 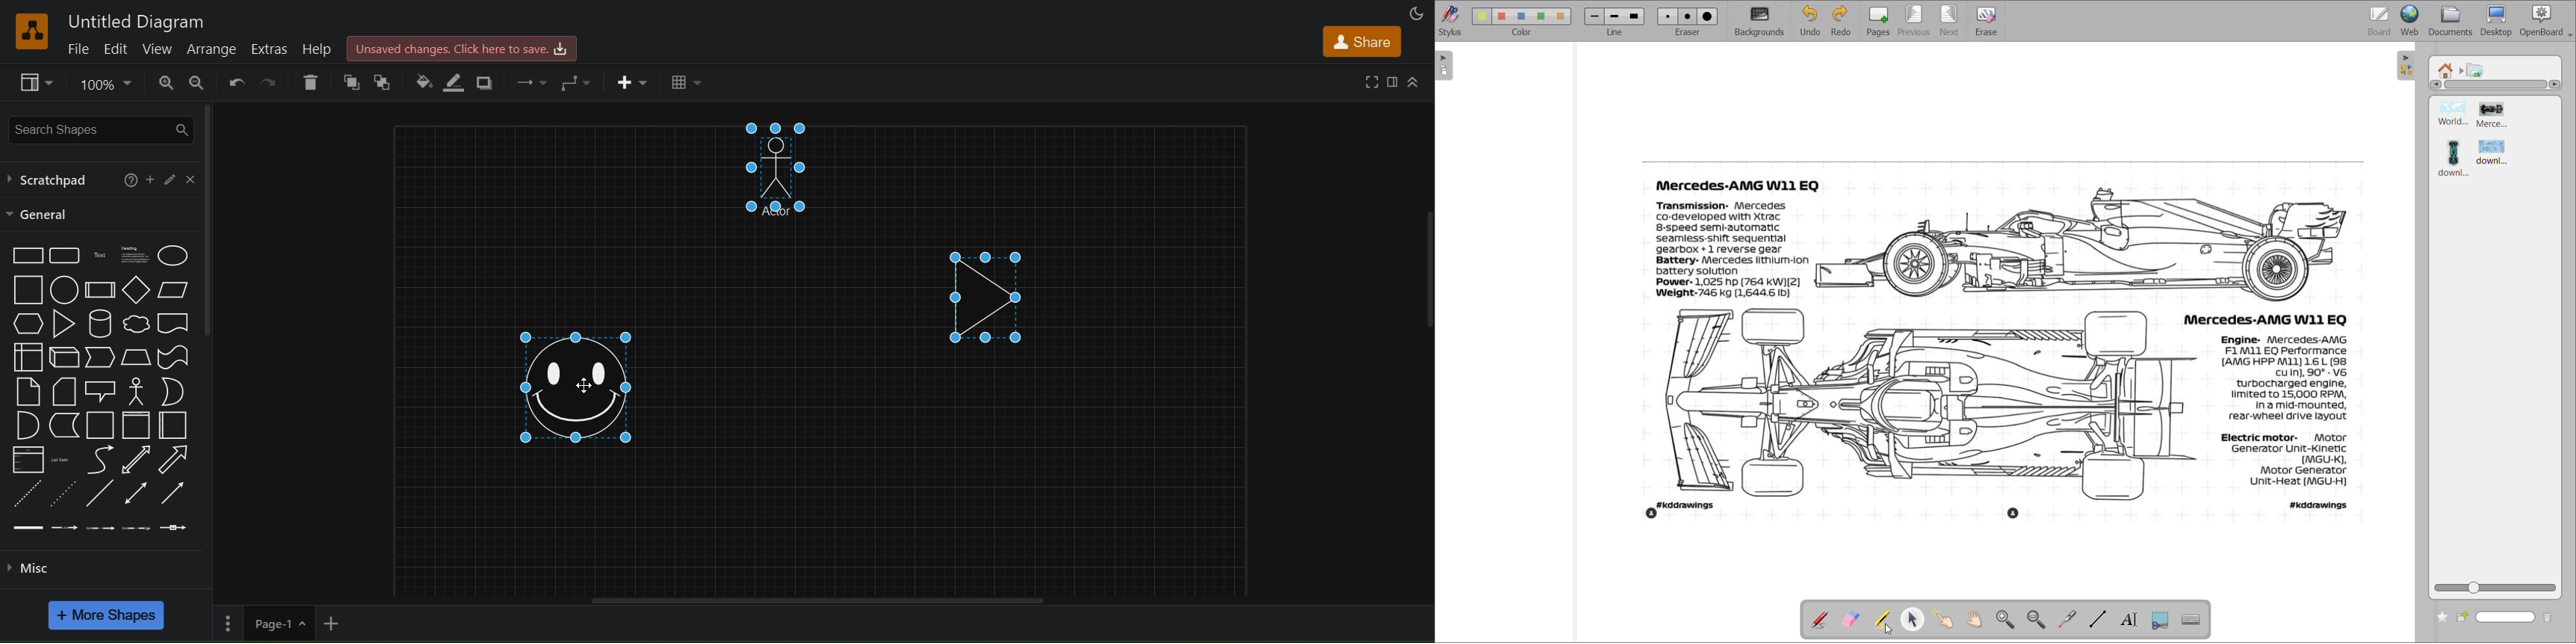 I want to click on cloud, so click(x=137, y=324).